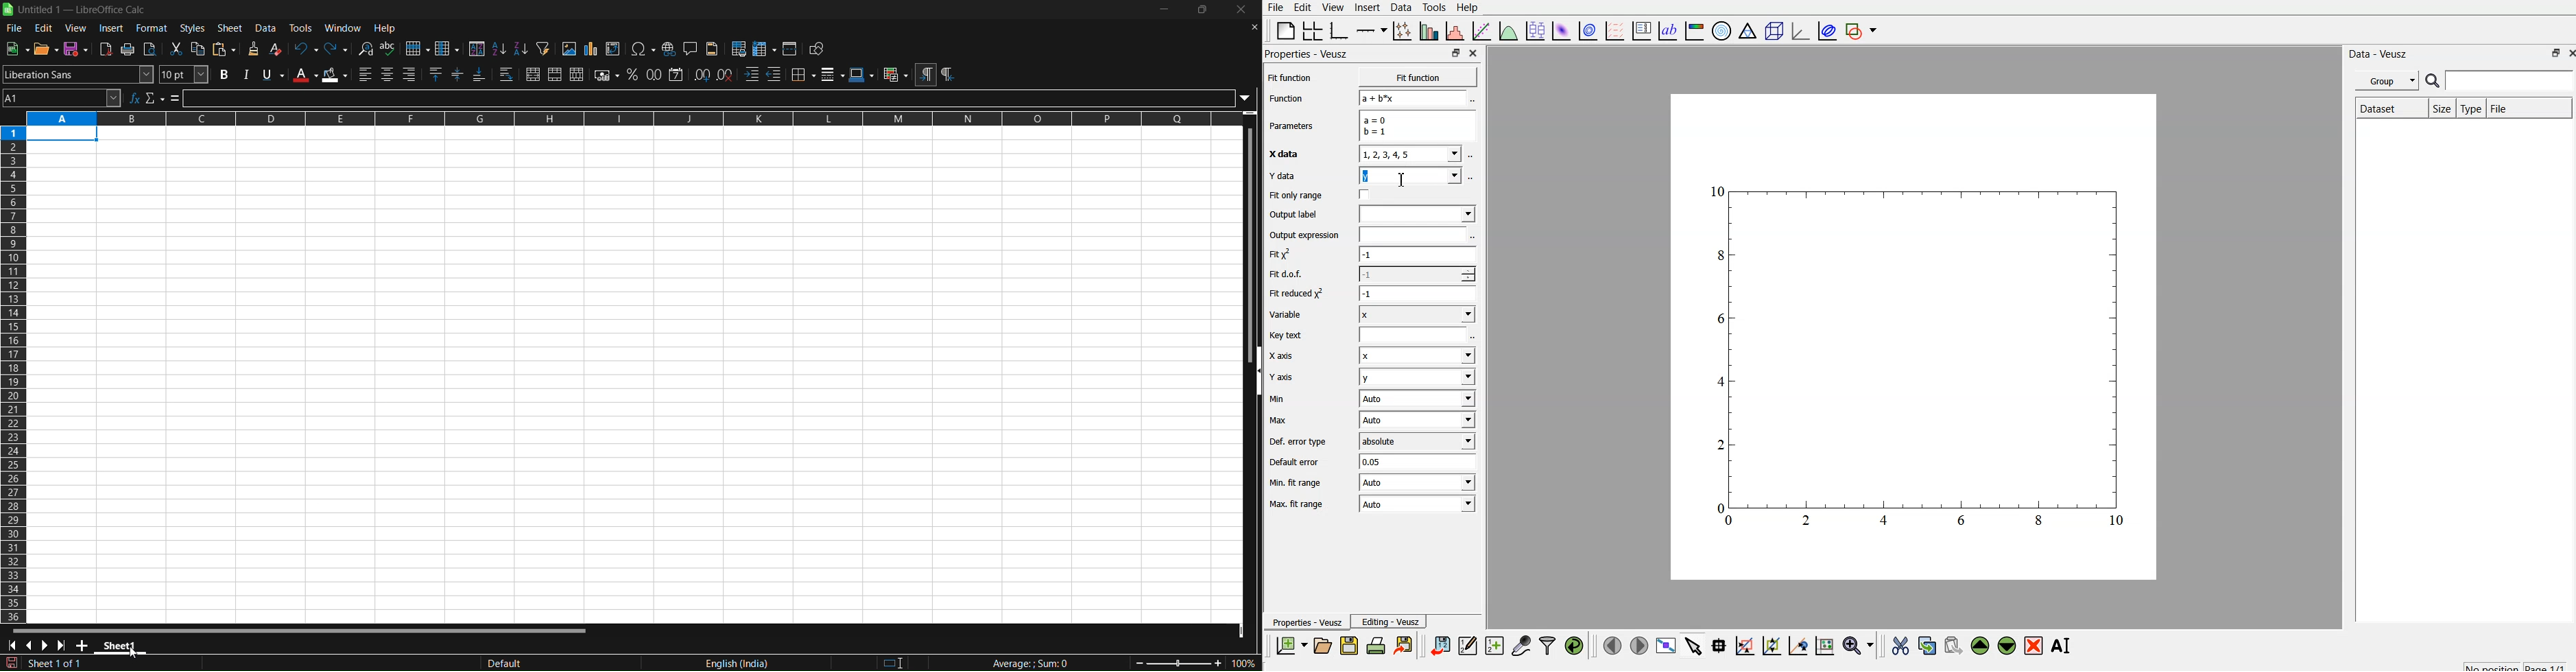 This screenshot has width=2576, height=672. Describe the element at coordinates (2550, 56) in the screenshot. I see `restore down` at that location.